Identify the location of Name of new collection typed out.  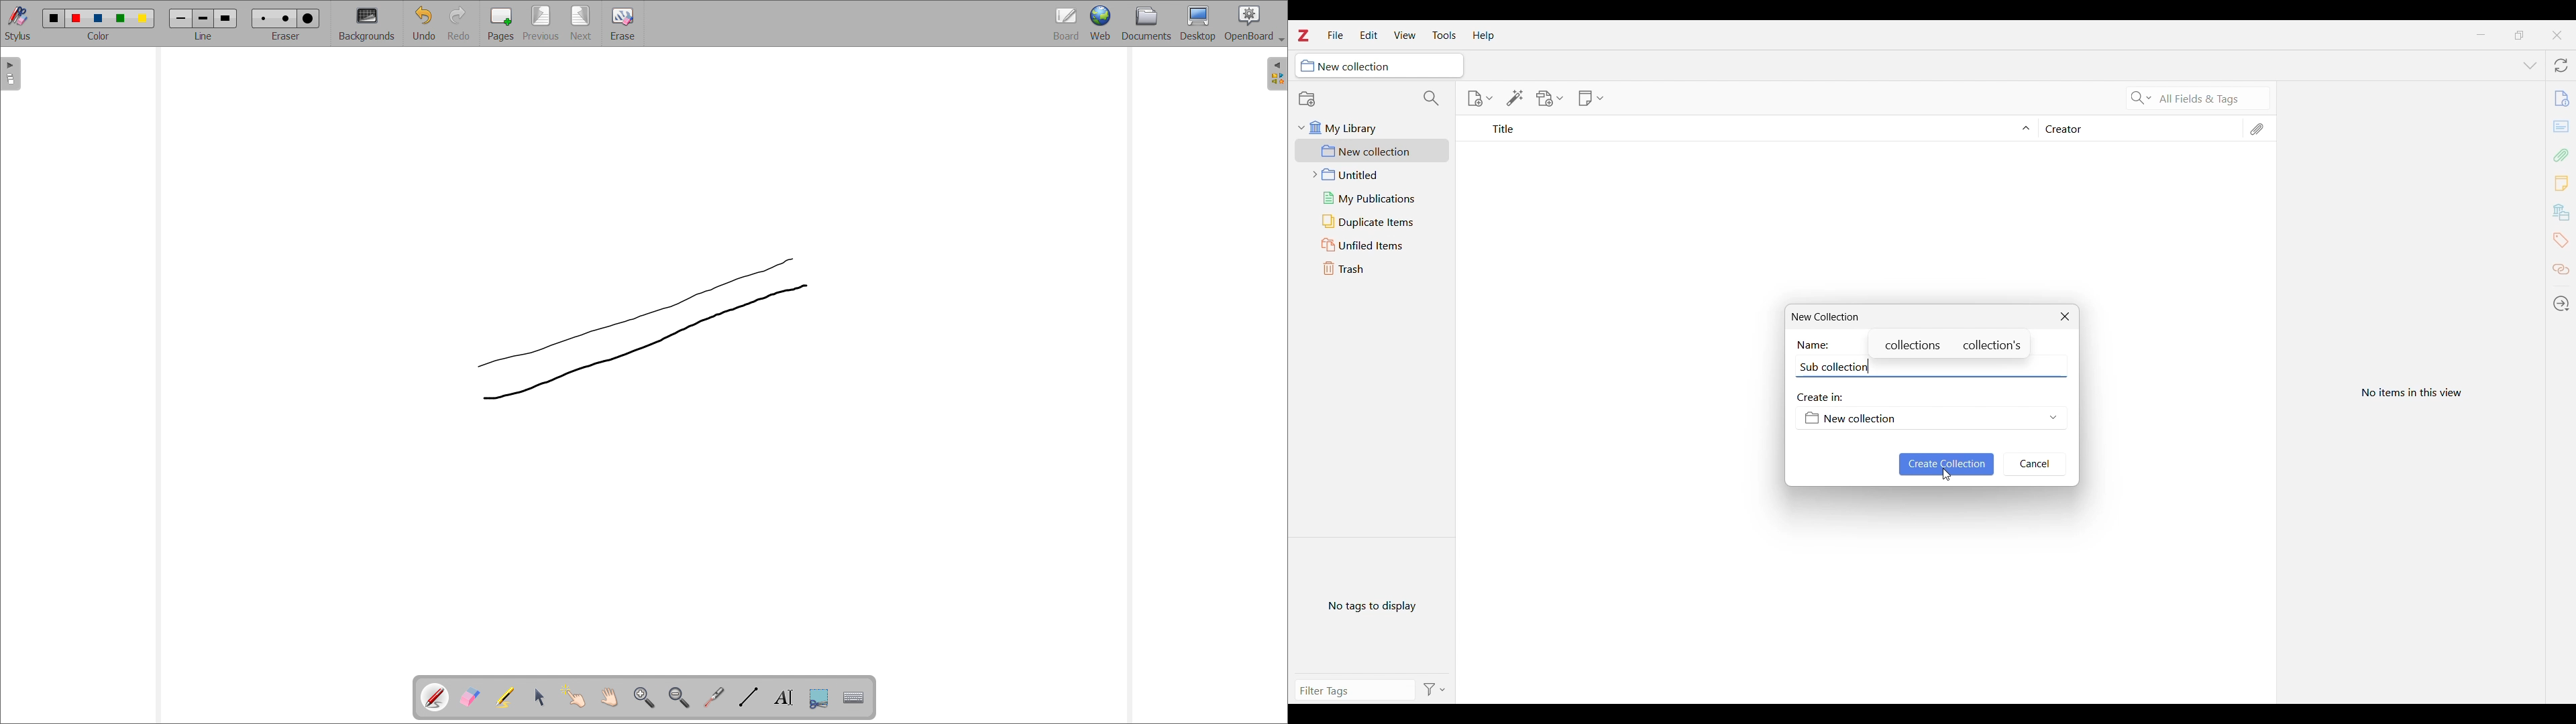
(1930, 367).